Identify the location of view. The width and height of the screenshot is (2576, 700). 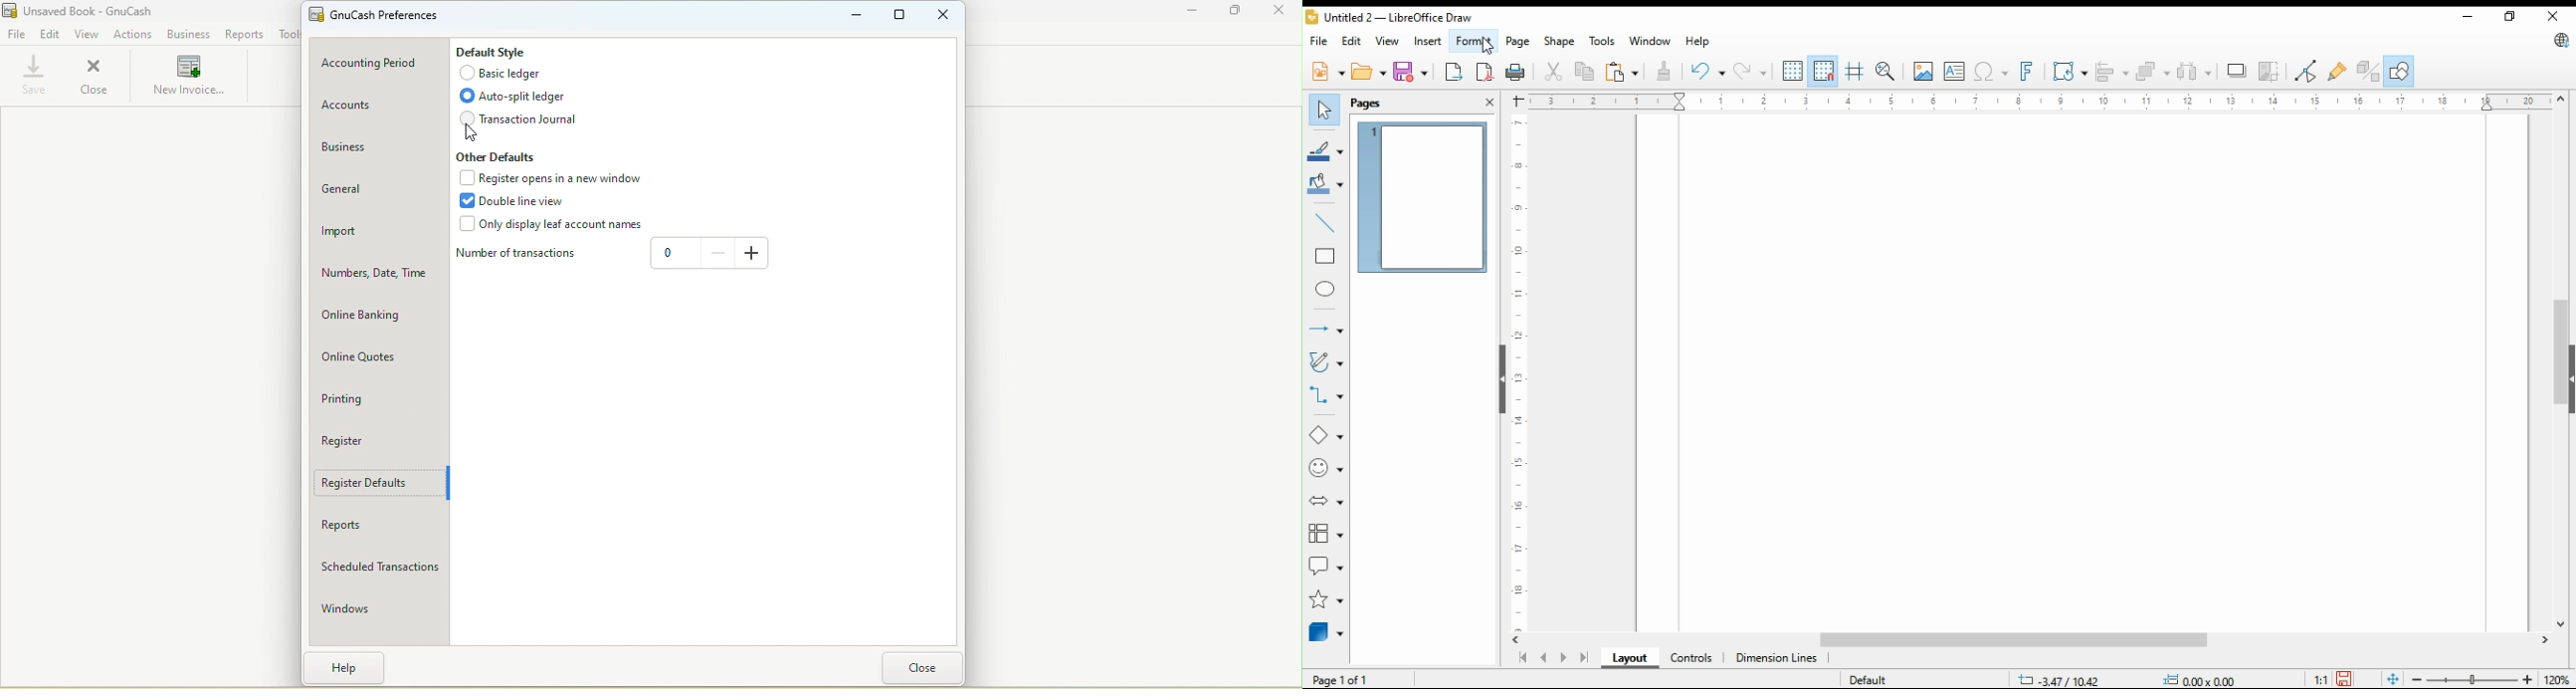
(1388, 41).